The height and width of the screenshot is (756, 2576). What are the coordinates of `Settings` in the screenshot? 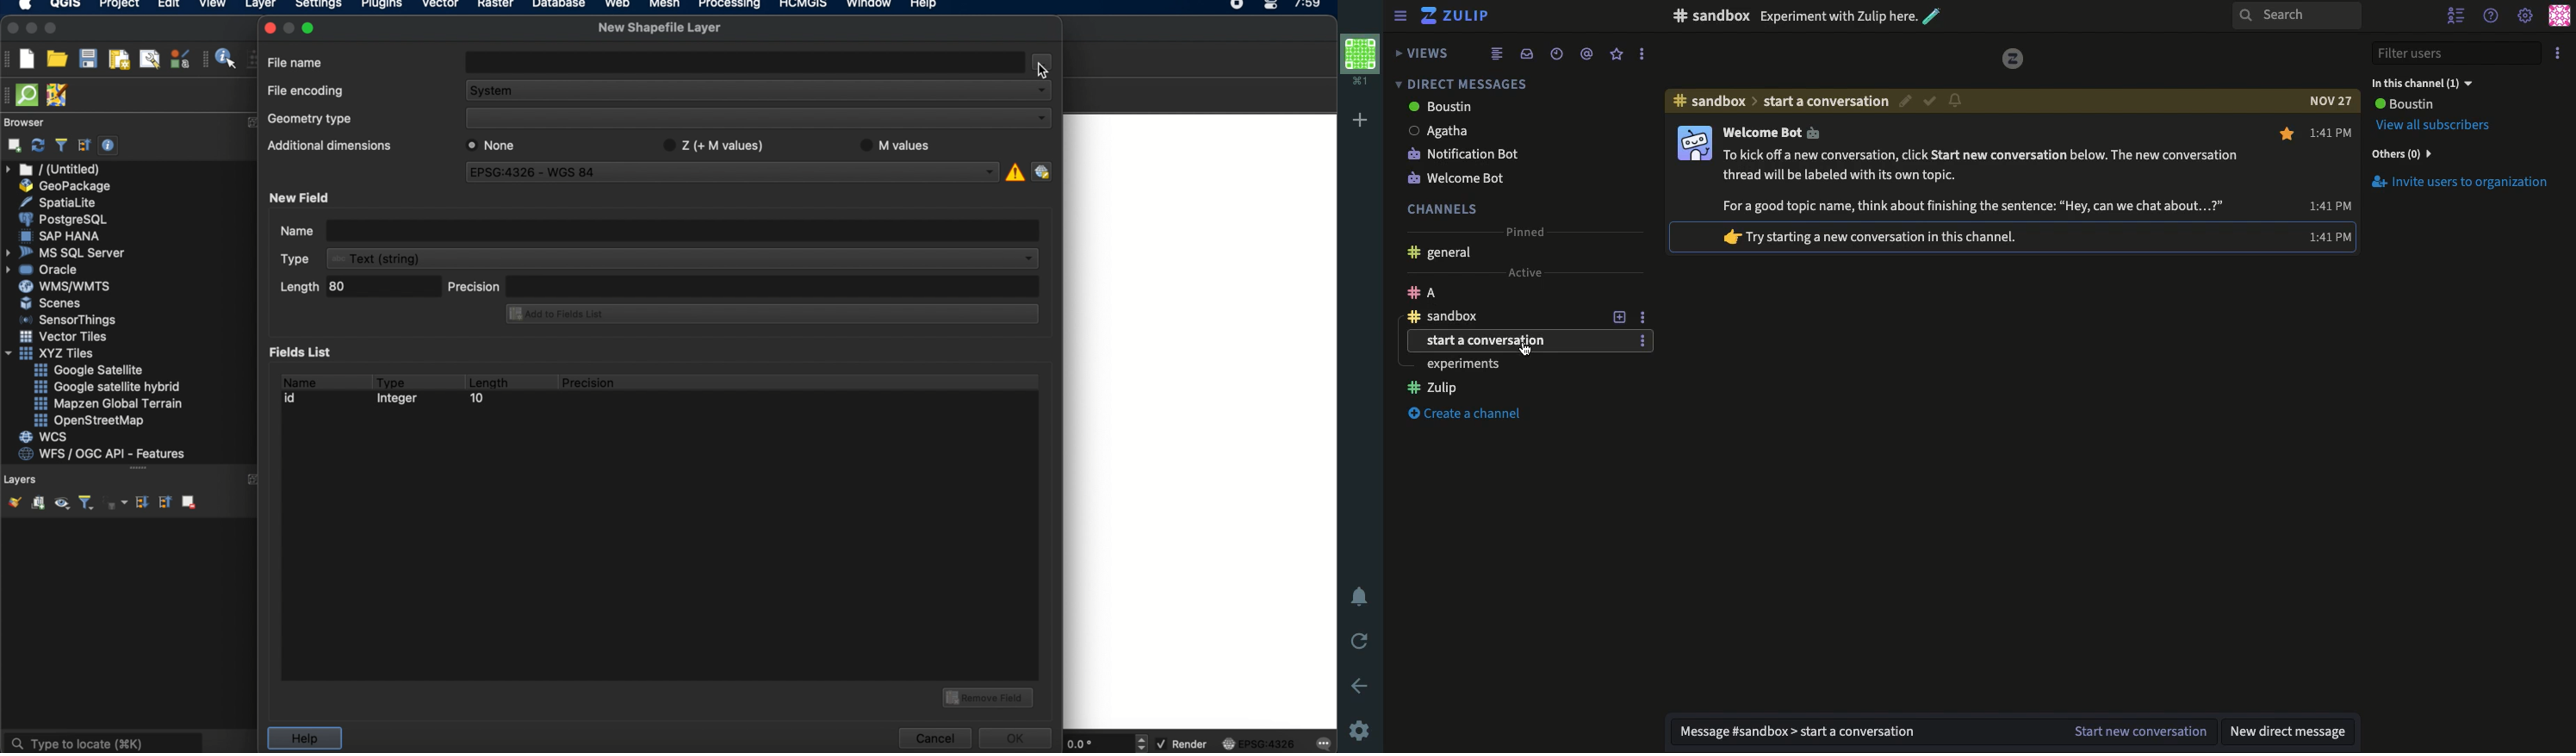 It's located at (1359, 730).